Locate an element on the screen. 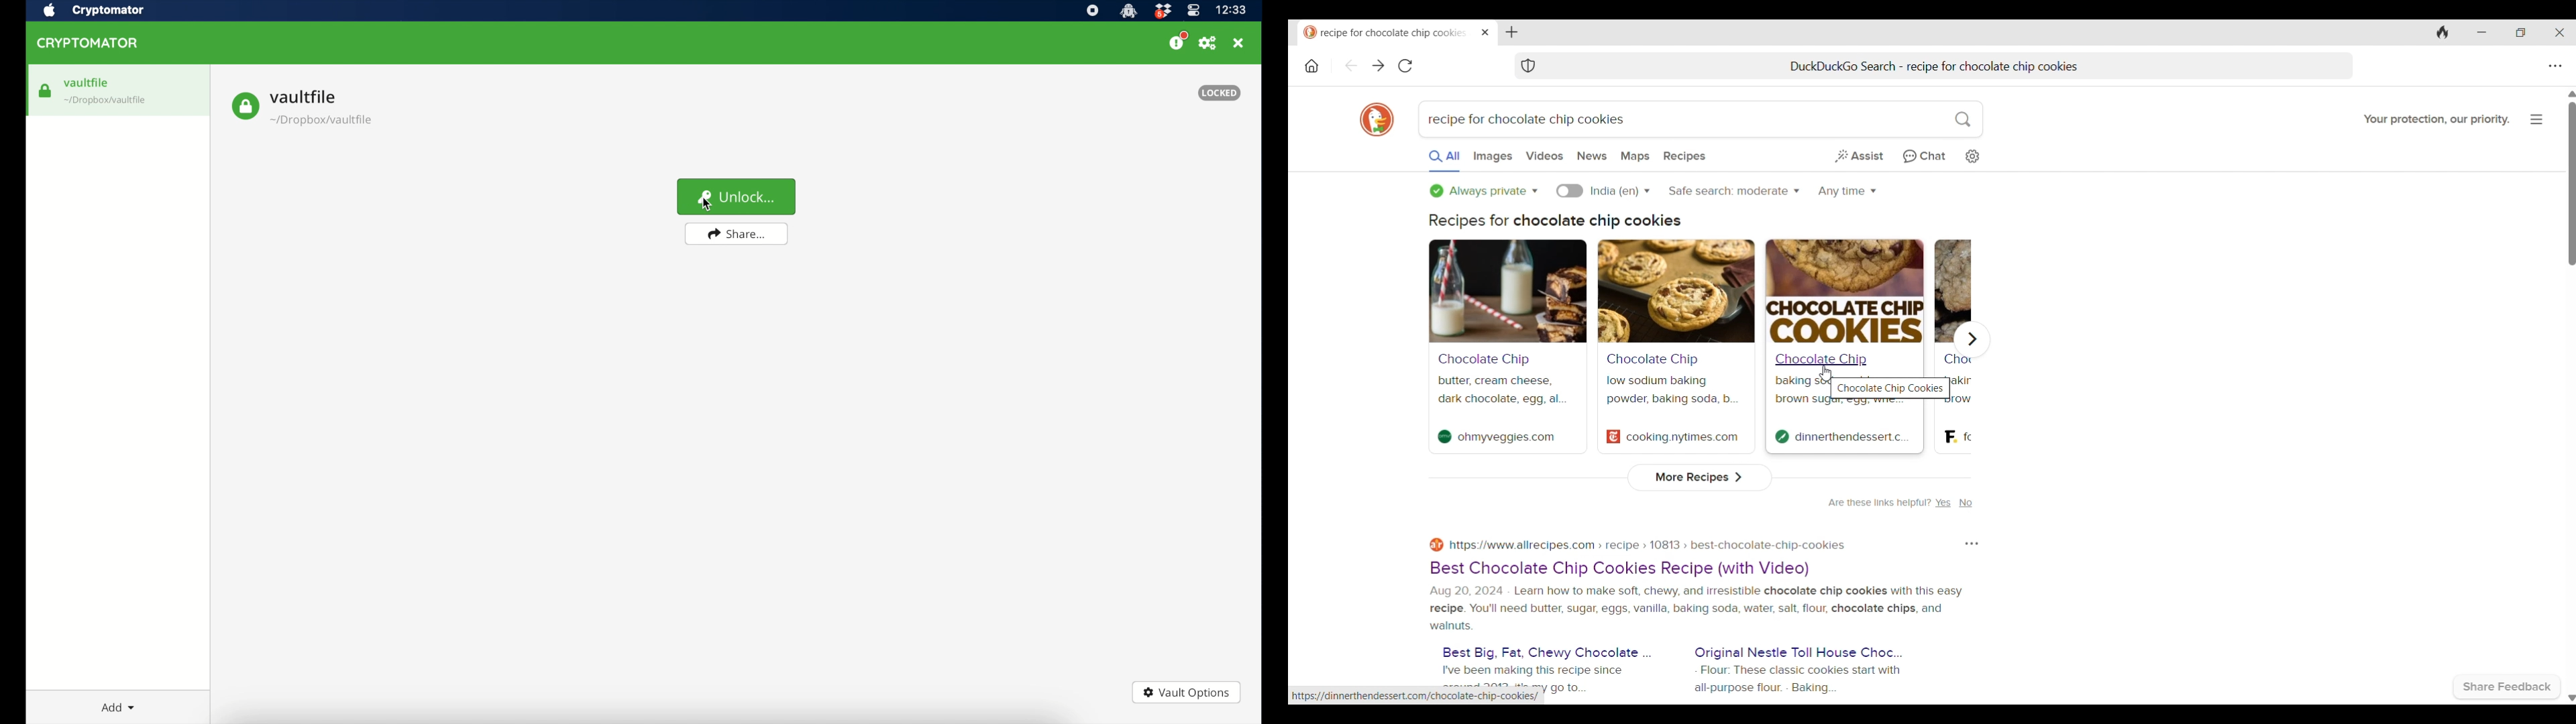  Chocolate Chip Cookies is located at coordinates (1890, 389).